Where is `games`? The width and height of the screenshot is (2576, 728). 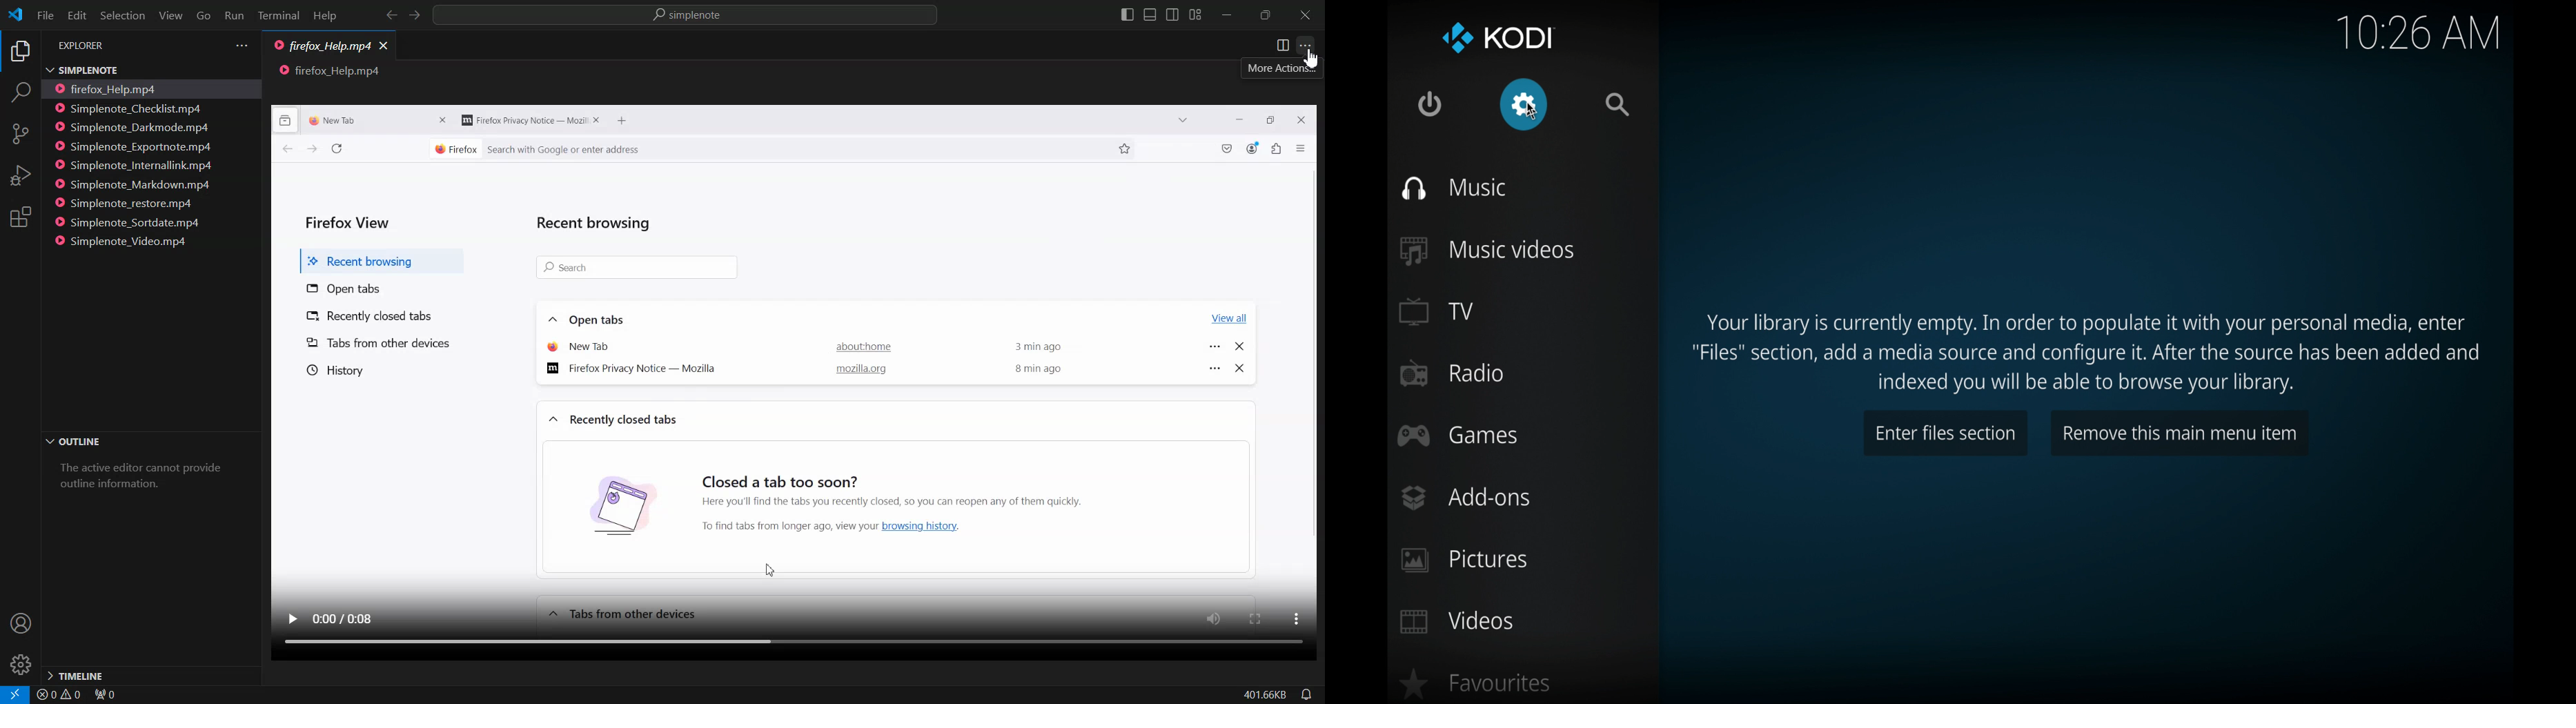 games is located at coordinates (1457, 435).